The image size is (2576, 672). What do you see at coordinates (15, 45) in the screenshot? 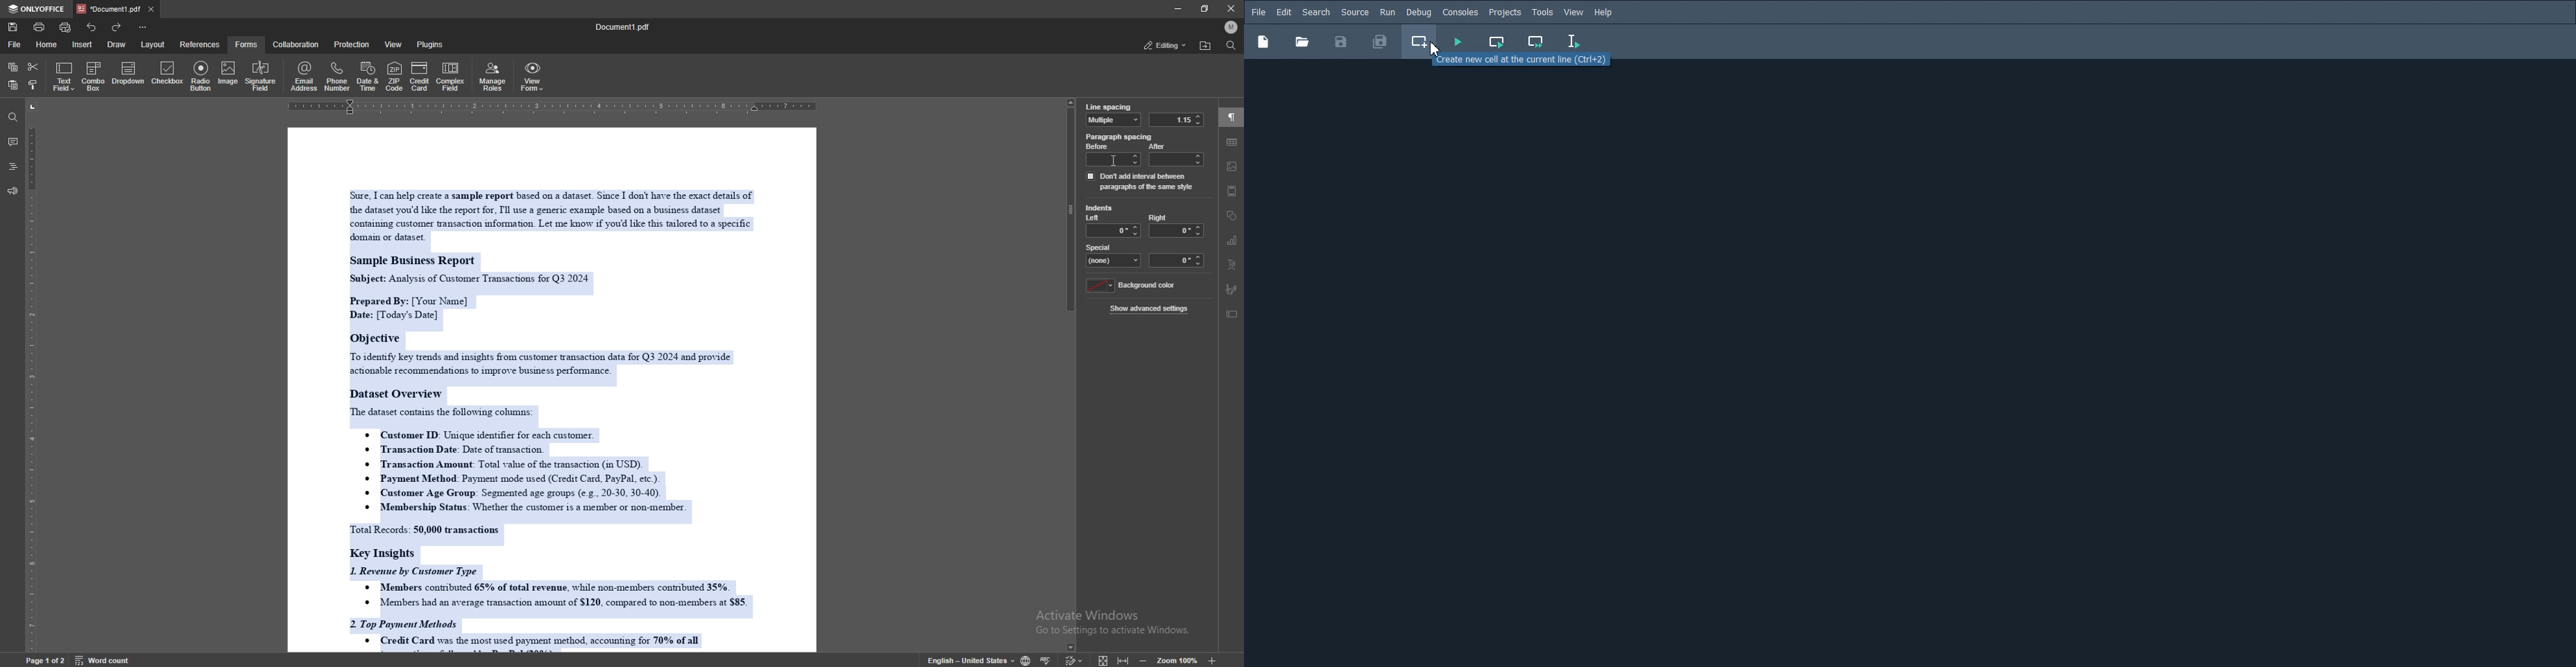
I see `file` at bounding box center [15, 45].